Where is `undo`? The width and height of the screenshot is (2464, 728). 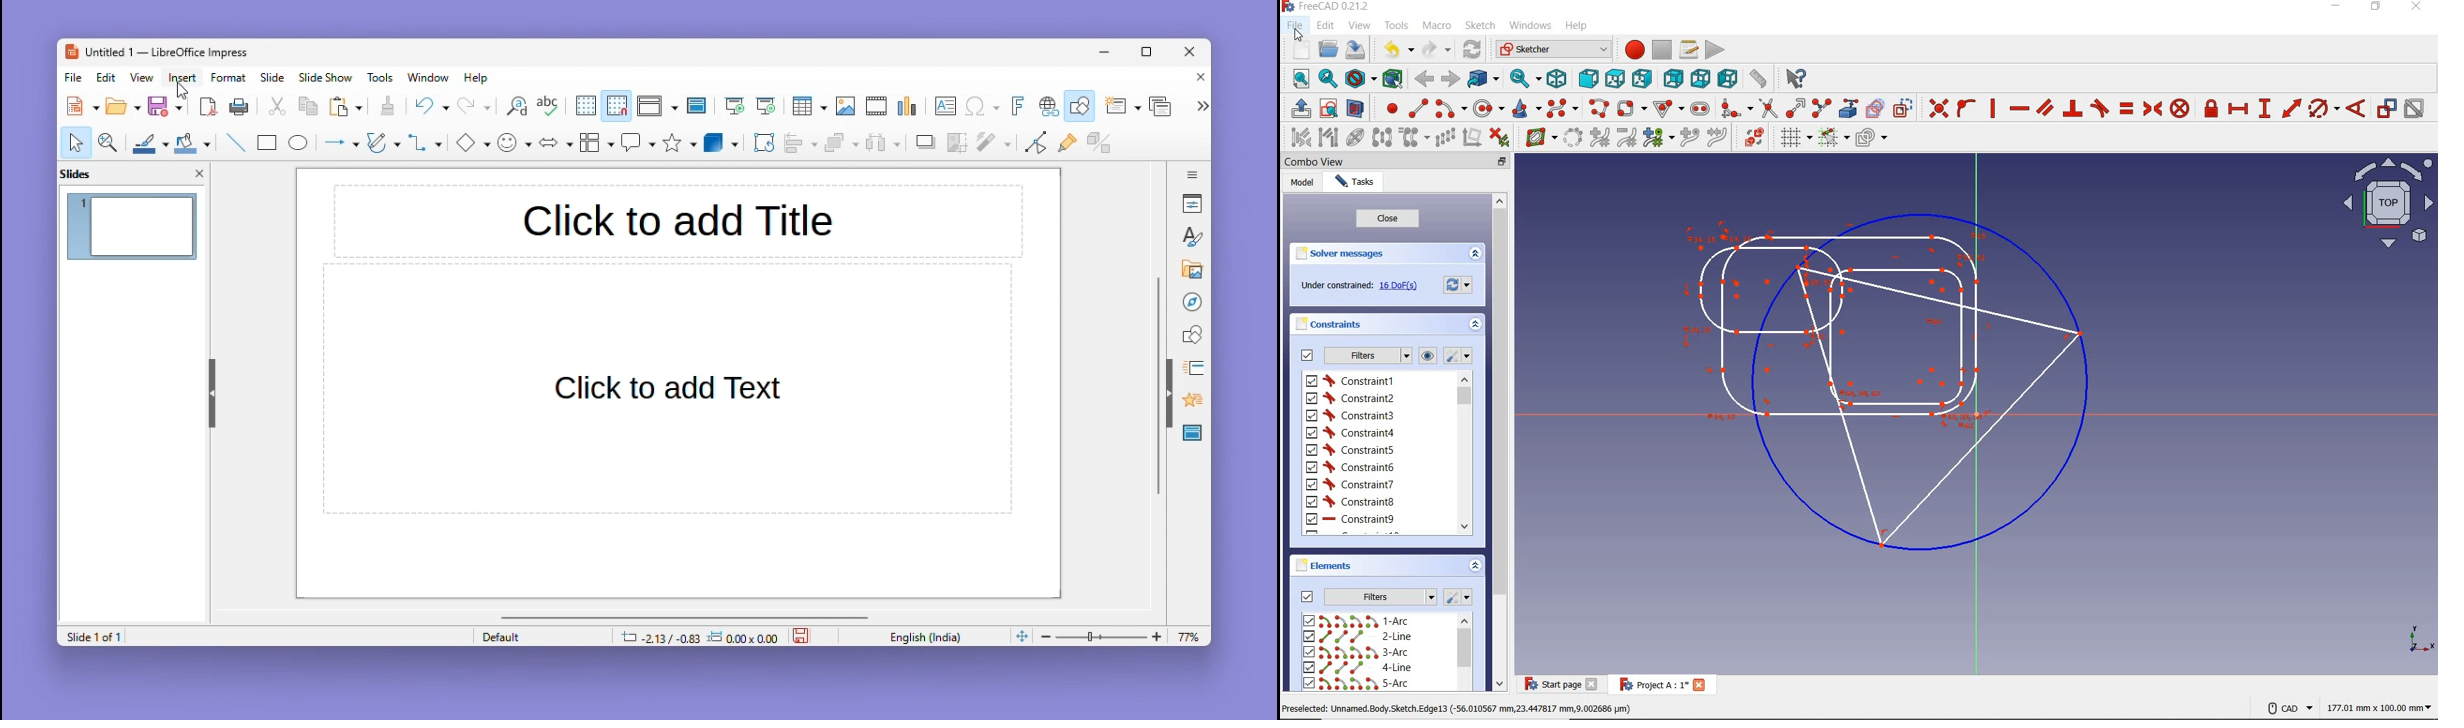 undo is located at coordinates (431, 106).